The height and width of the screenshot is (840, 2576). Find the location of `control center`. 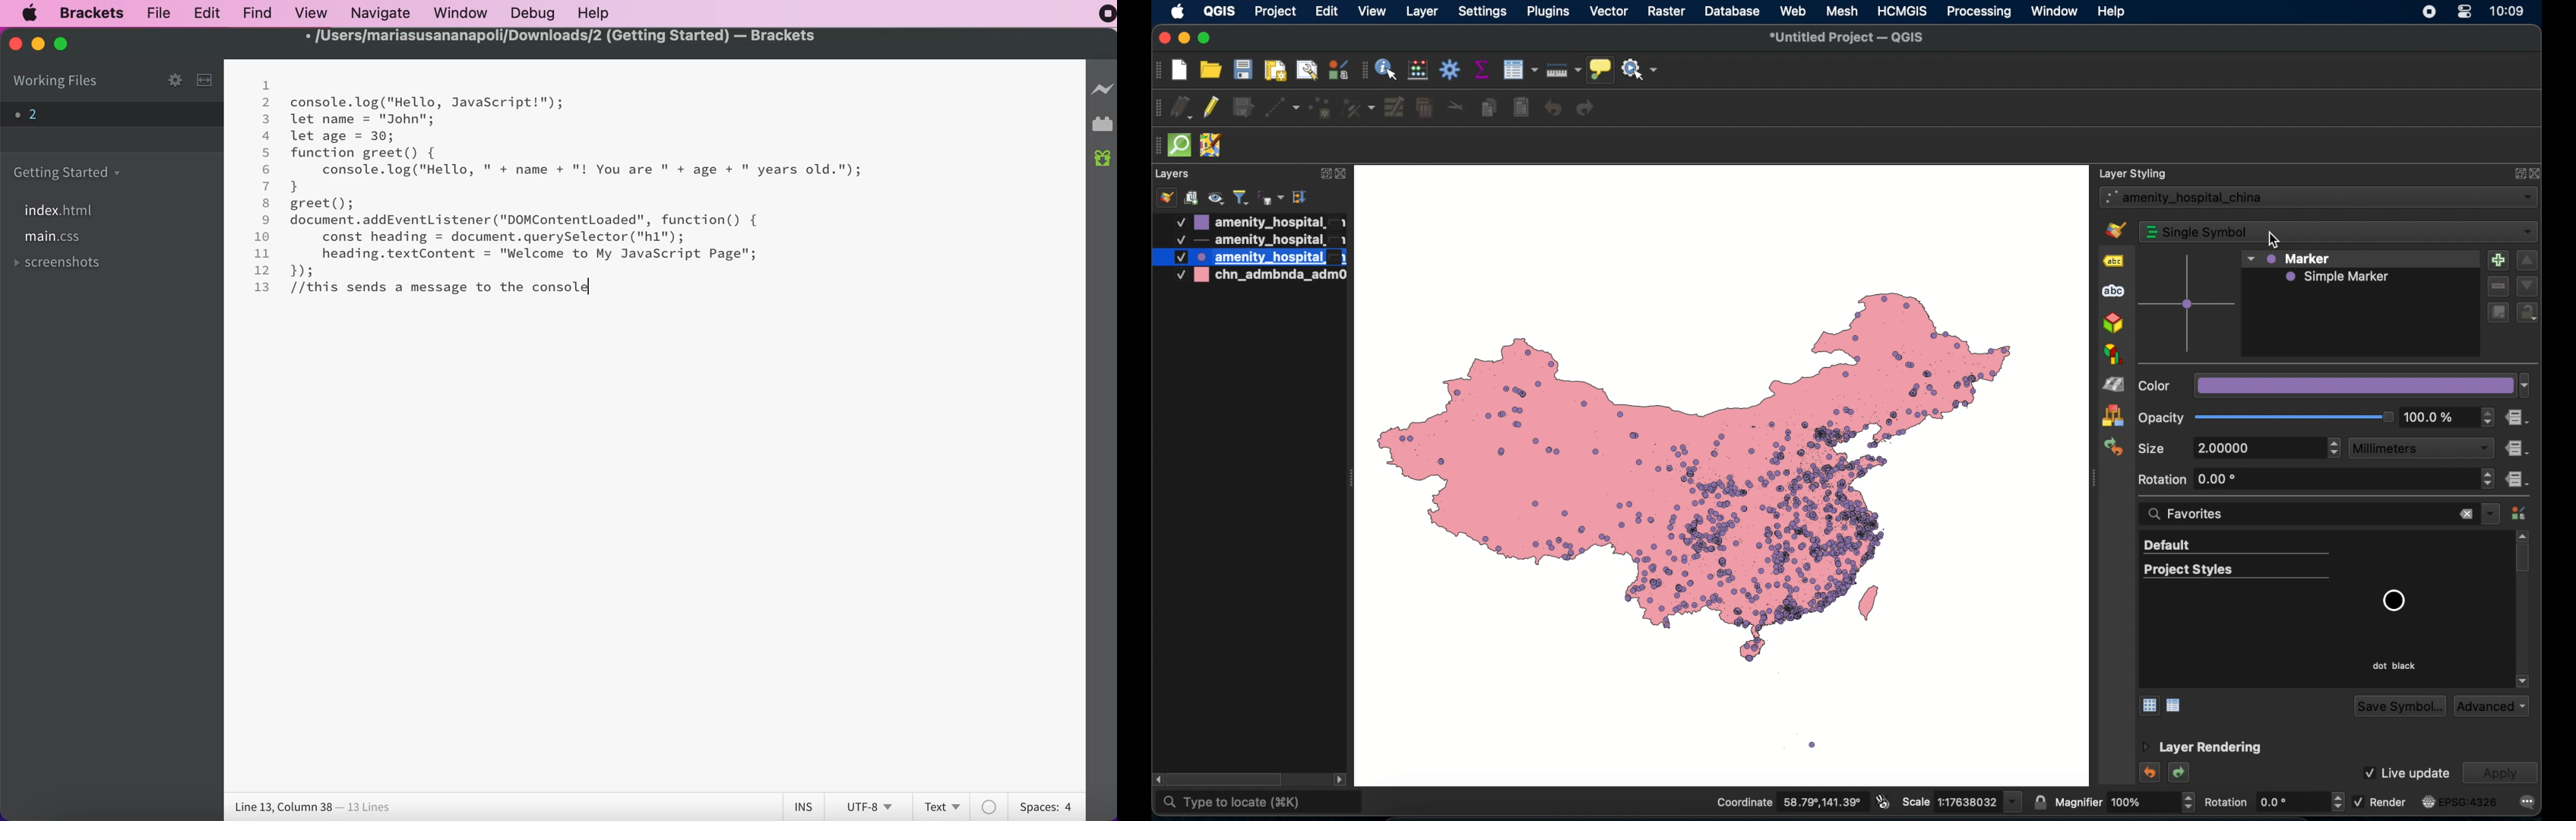

control center is located at coordinates (2466, 12).